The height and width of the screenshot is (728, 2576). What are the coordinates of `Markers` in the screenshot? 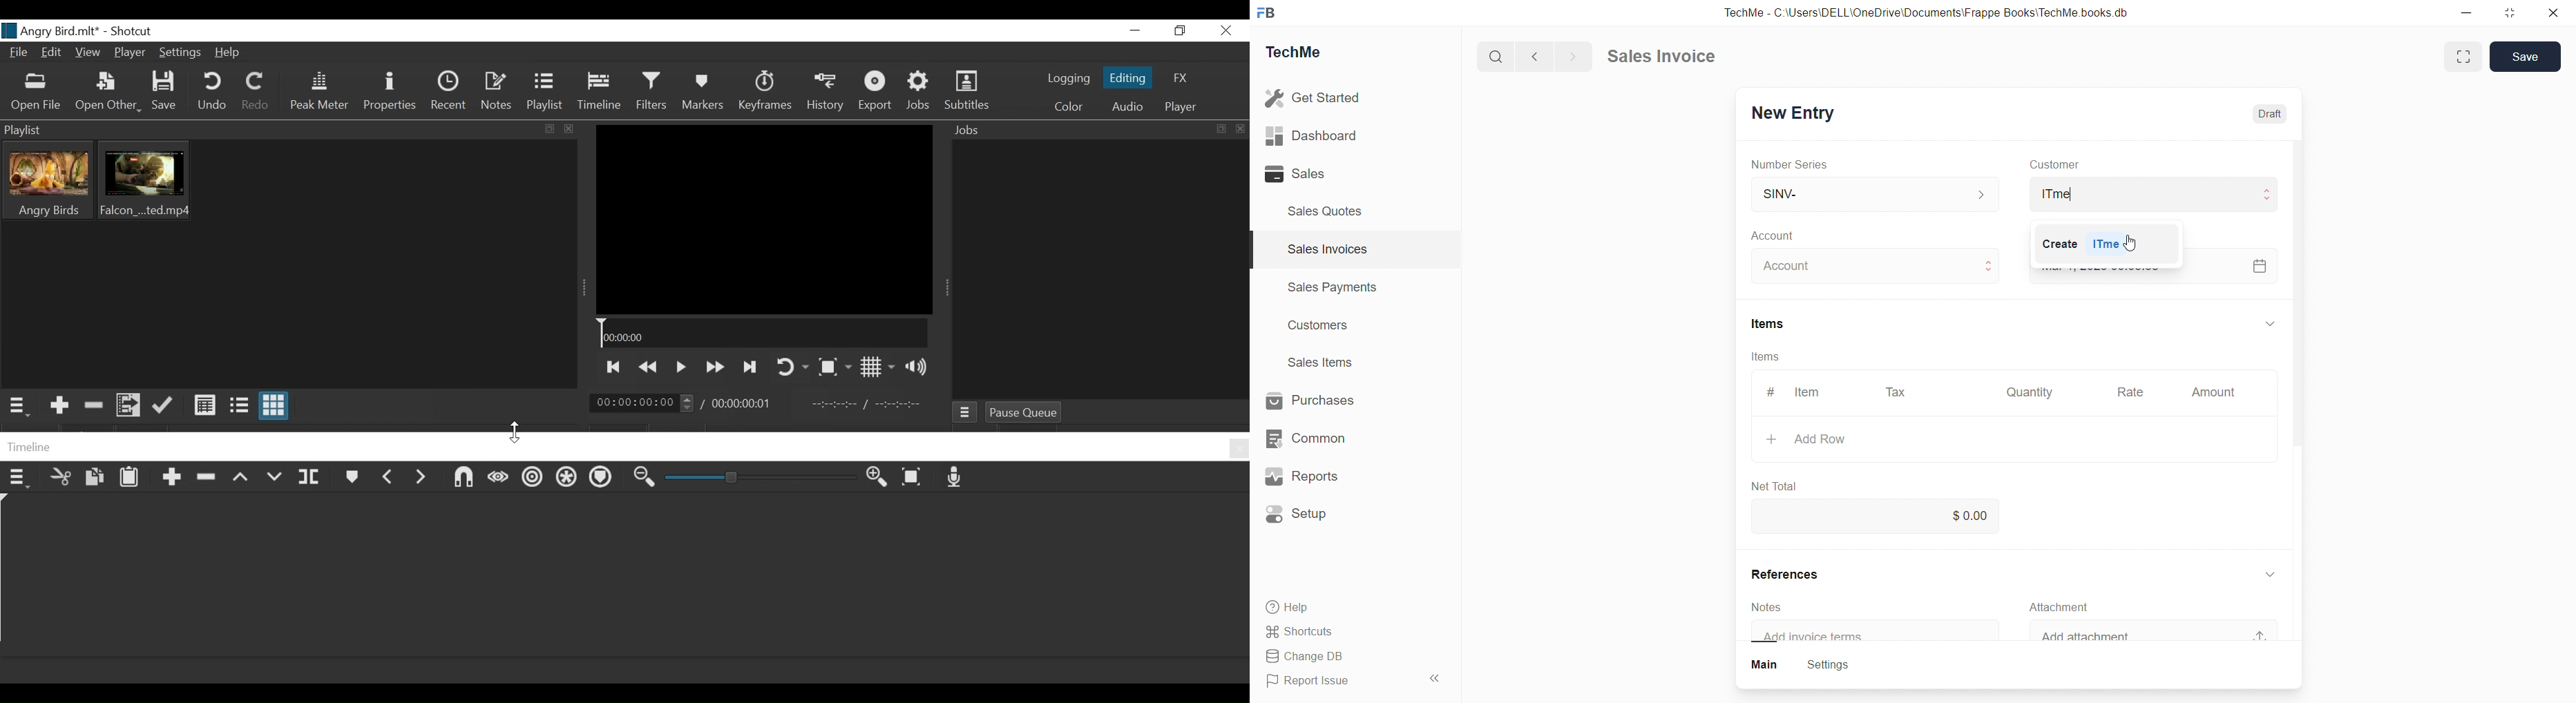 It's located at (350, 479).